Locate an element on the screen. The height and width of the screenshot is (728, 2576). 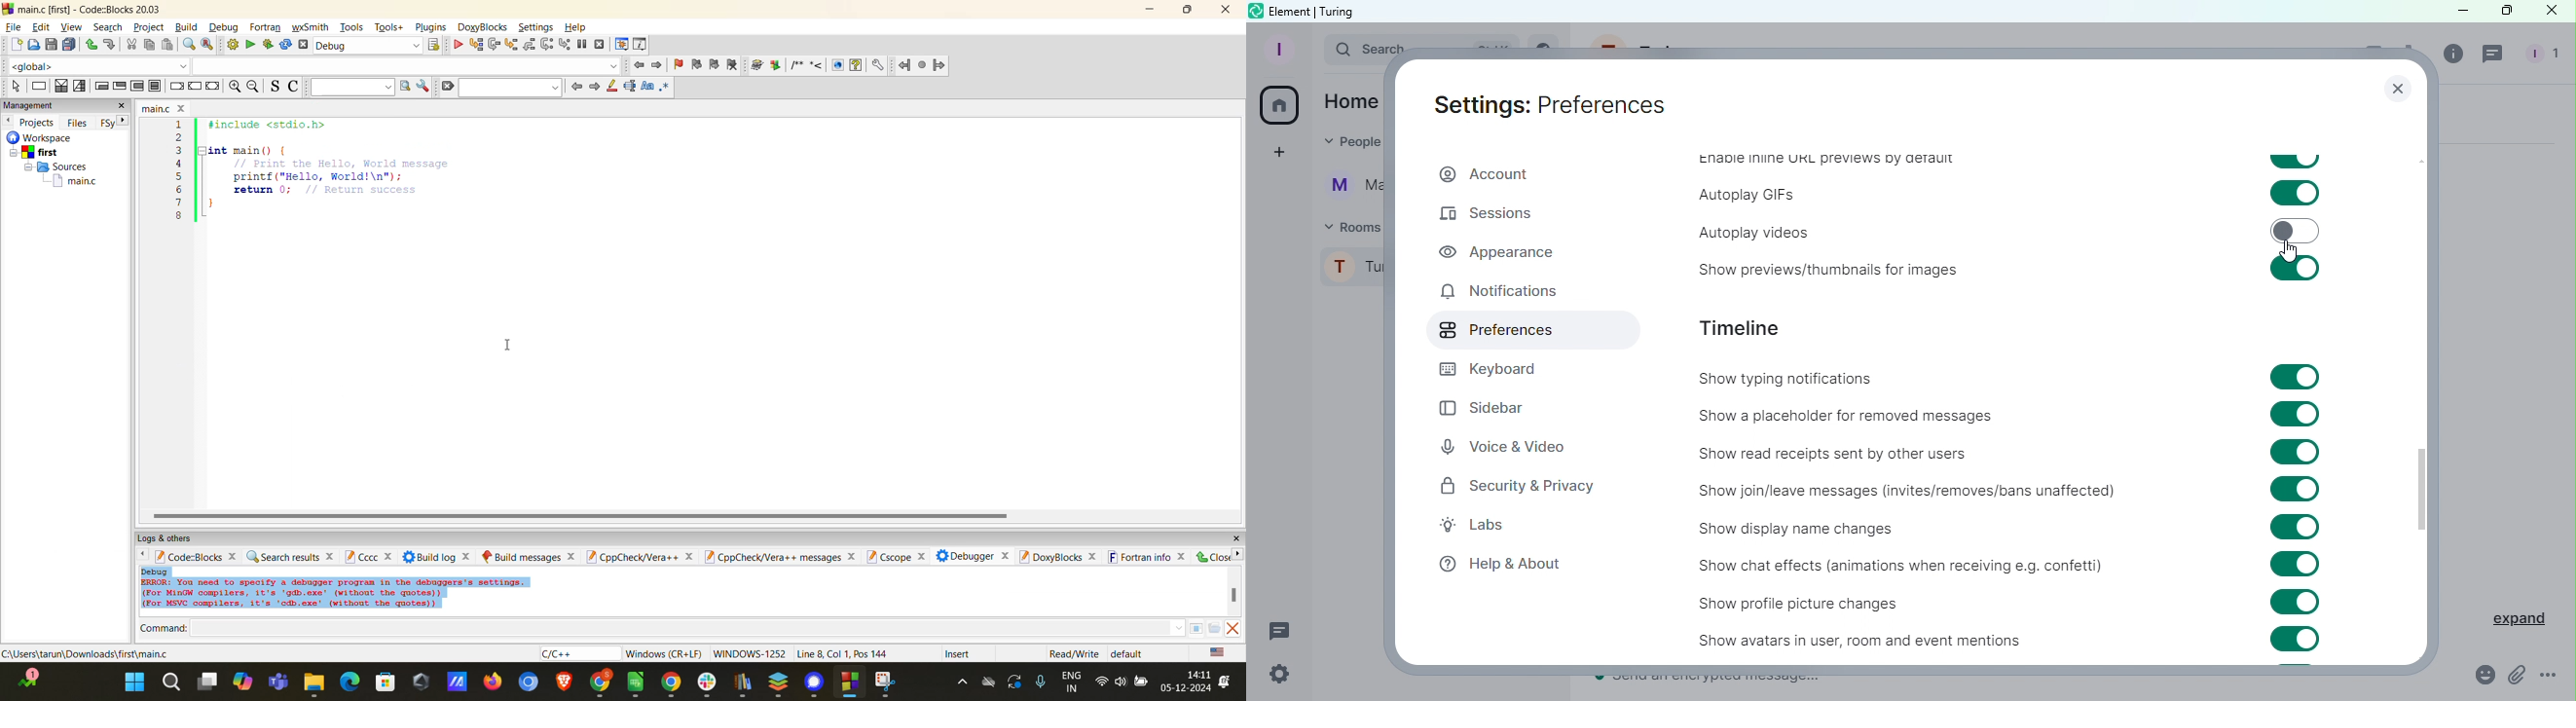
Sessions is located at coordinates (1496, 218).